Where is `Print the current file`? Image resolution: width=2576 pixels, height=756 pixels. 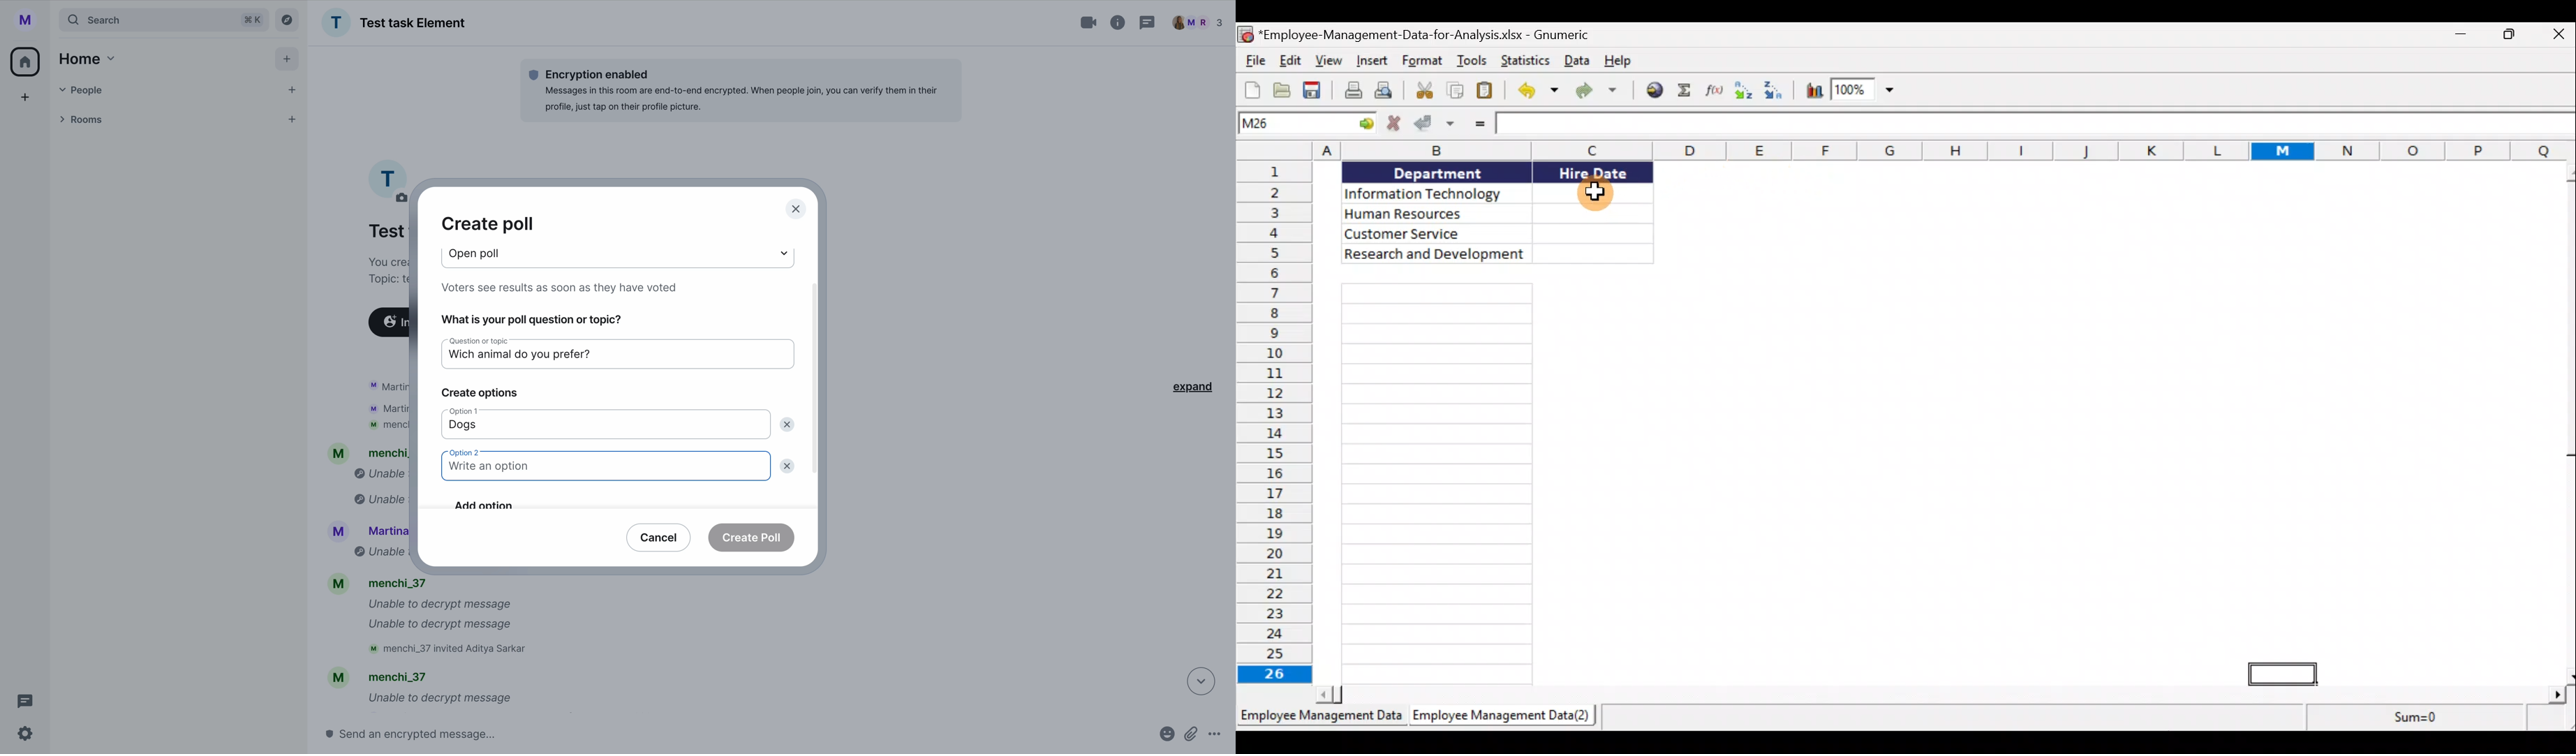 Print the current file is located at coordinates (1350, 91).